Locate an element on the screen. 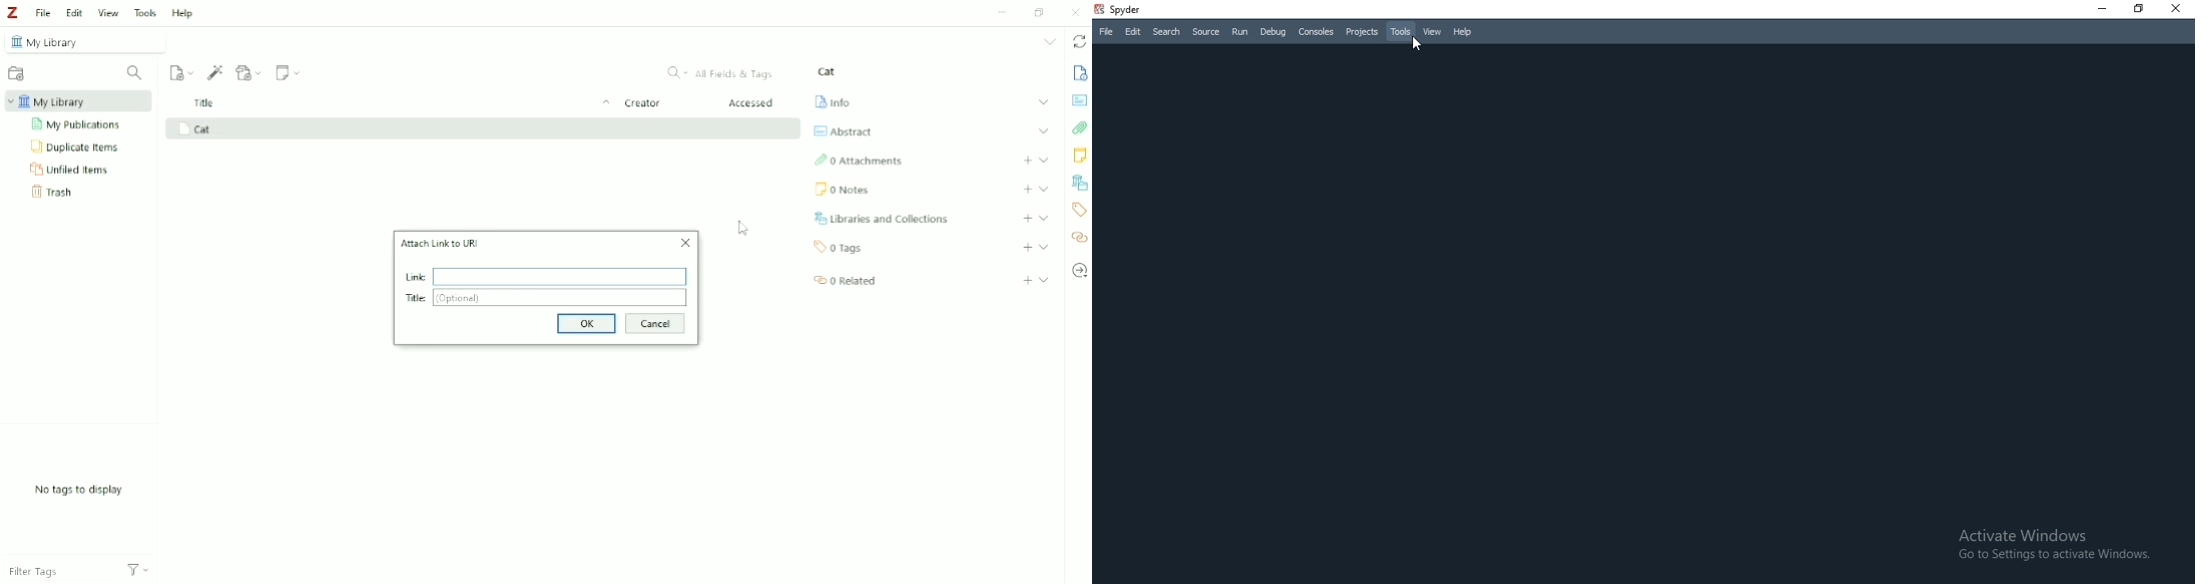 This screenshot has height=588, width=2212. Abstract is located at coordinates (841, 131).